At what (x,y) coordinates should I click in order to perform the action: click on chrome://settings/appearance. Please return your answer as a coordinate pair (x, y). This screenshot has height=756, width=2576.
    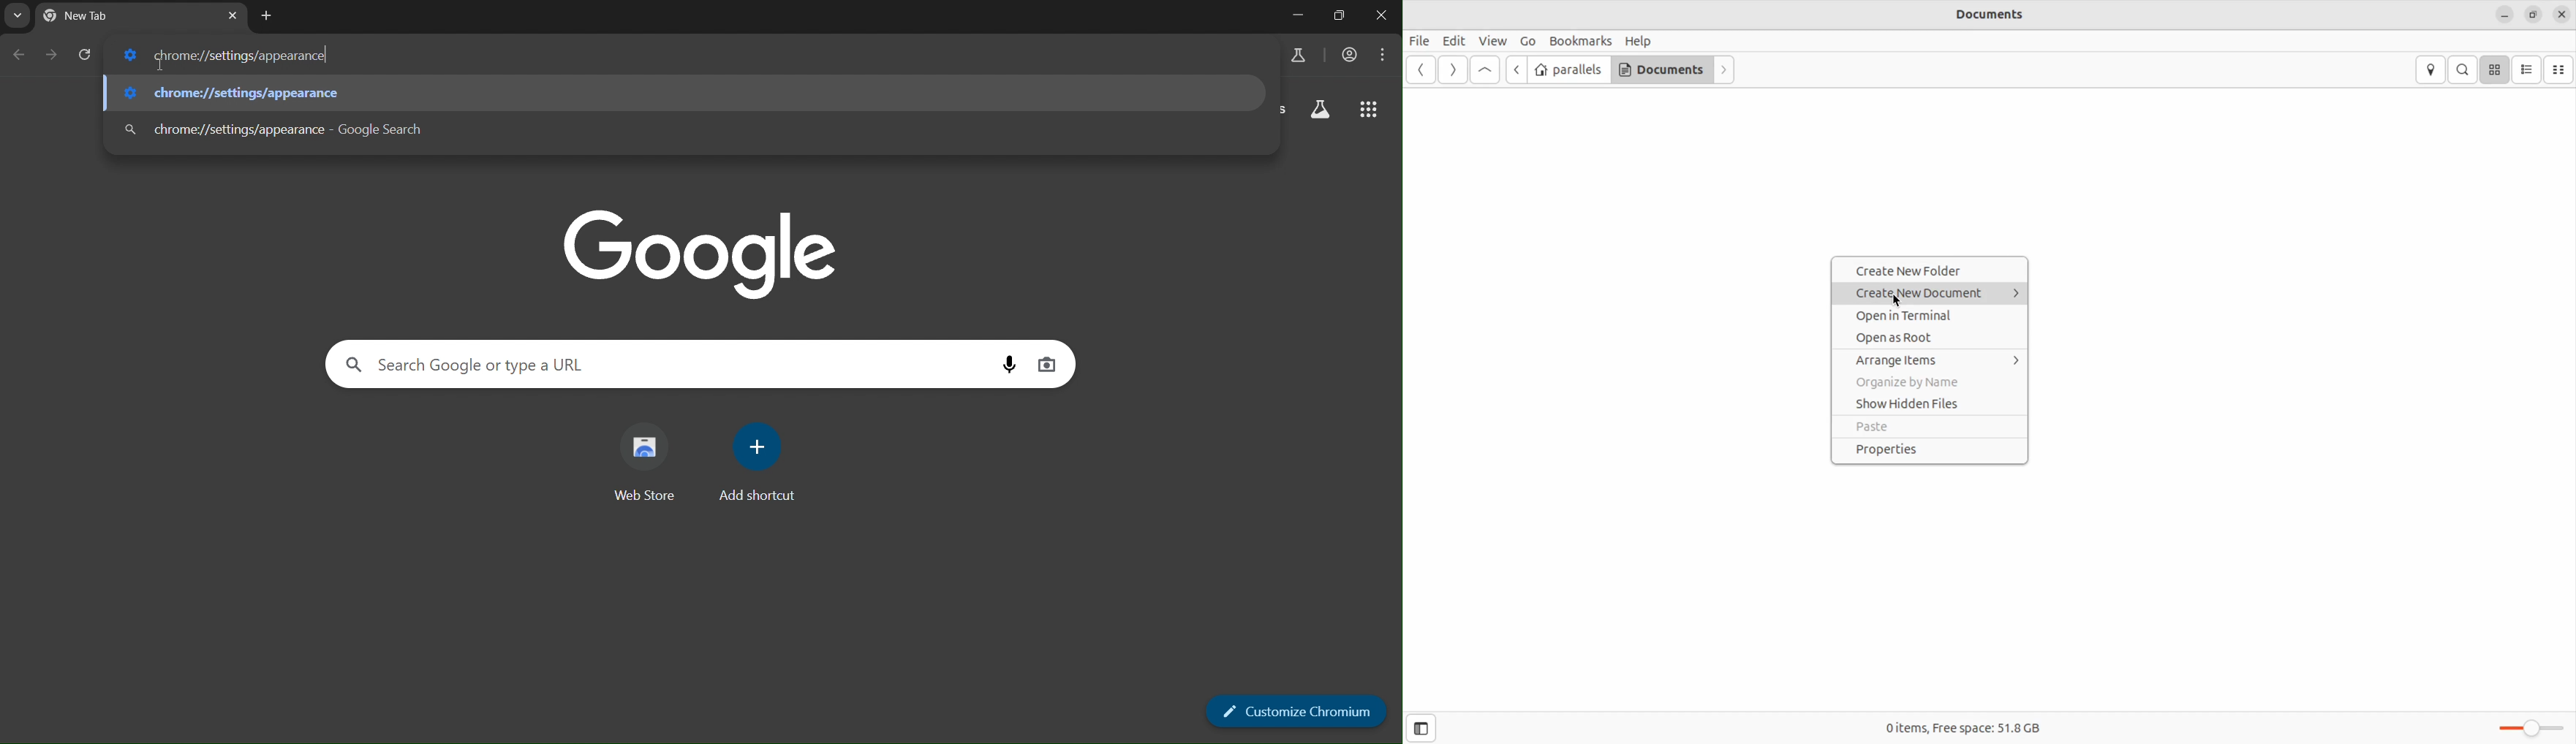
    Looking at the image, I should click on (305, 129).